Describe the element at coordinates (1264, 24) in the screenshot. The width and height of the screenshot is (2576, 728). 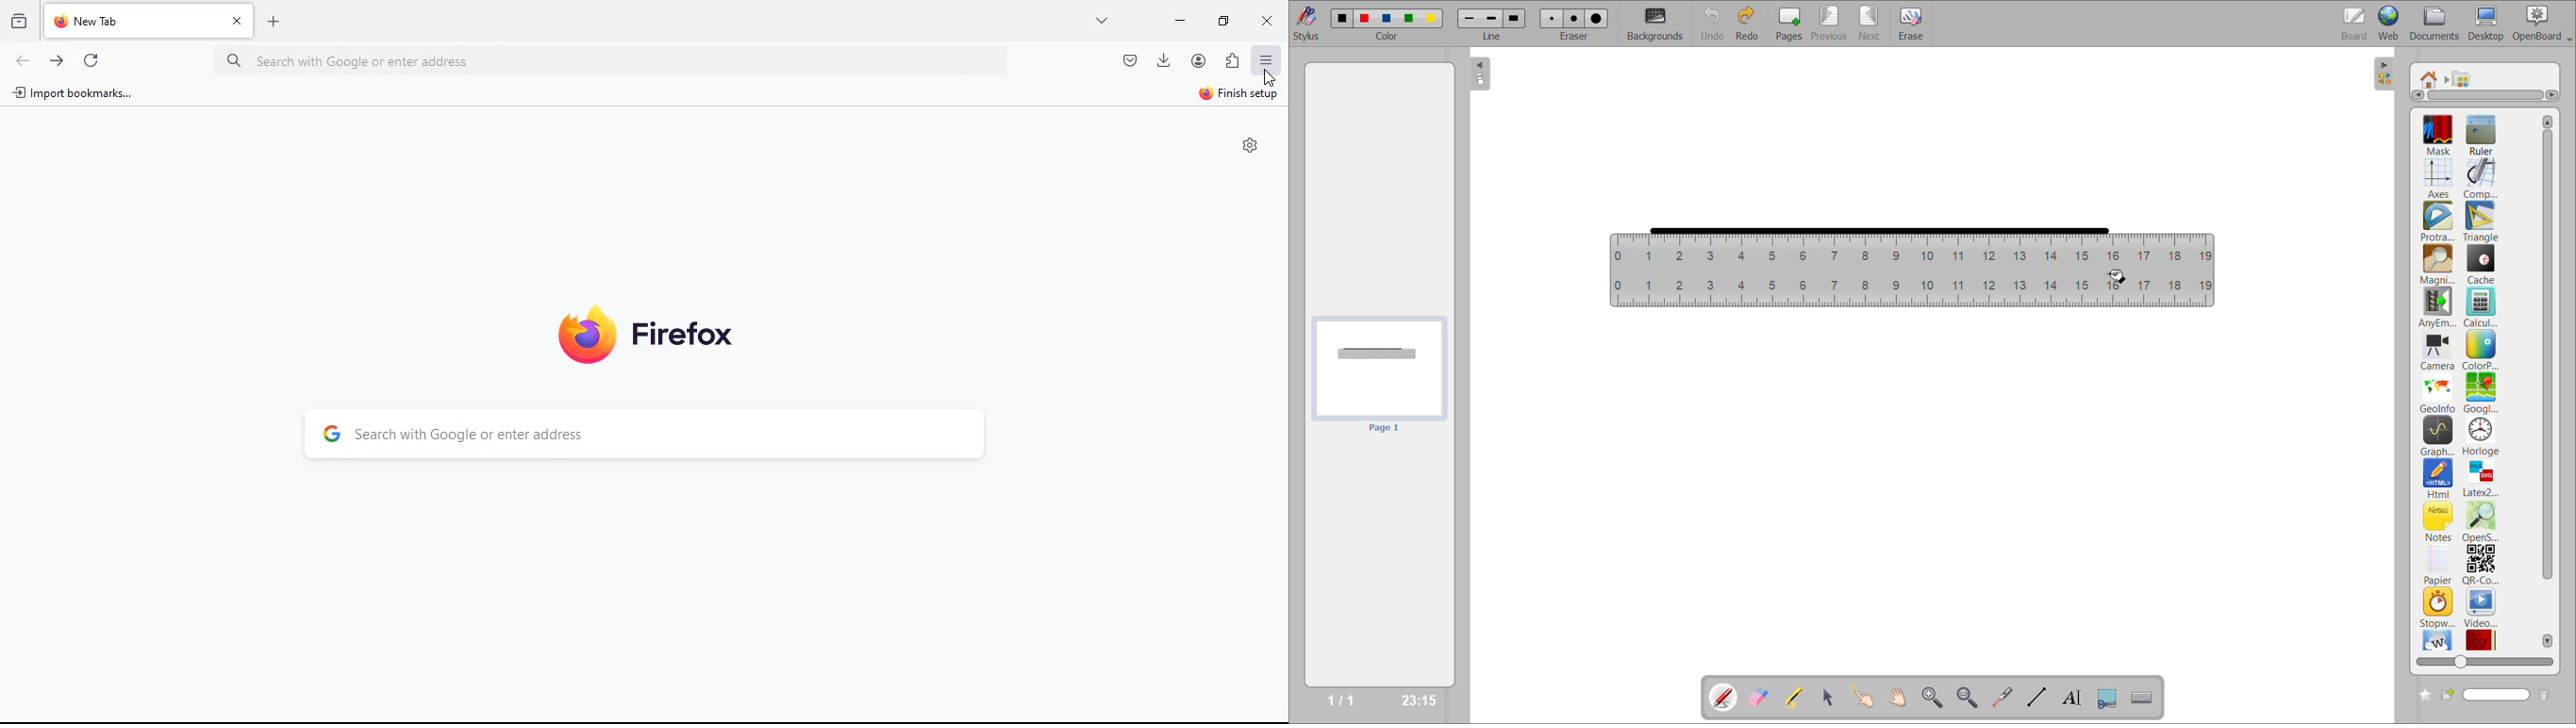
I see `close` at that location.